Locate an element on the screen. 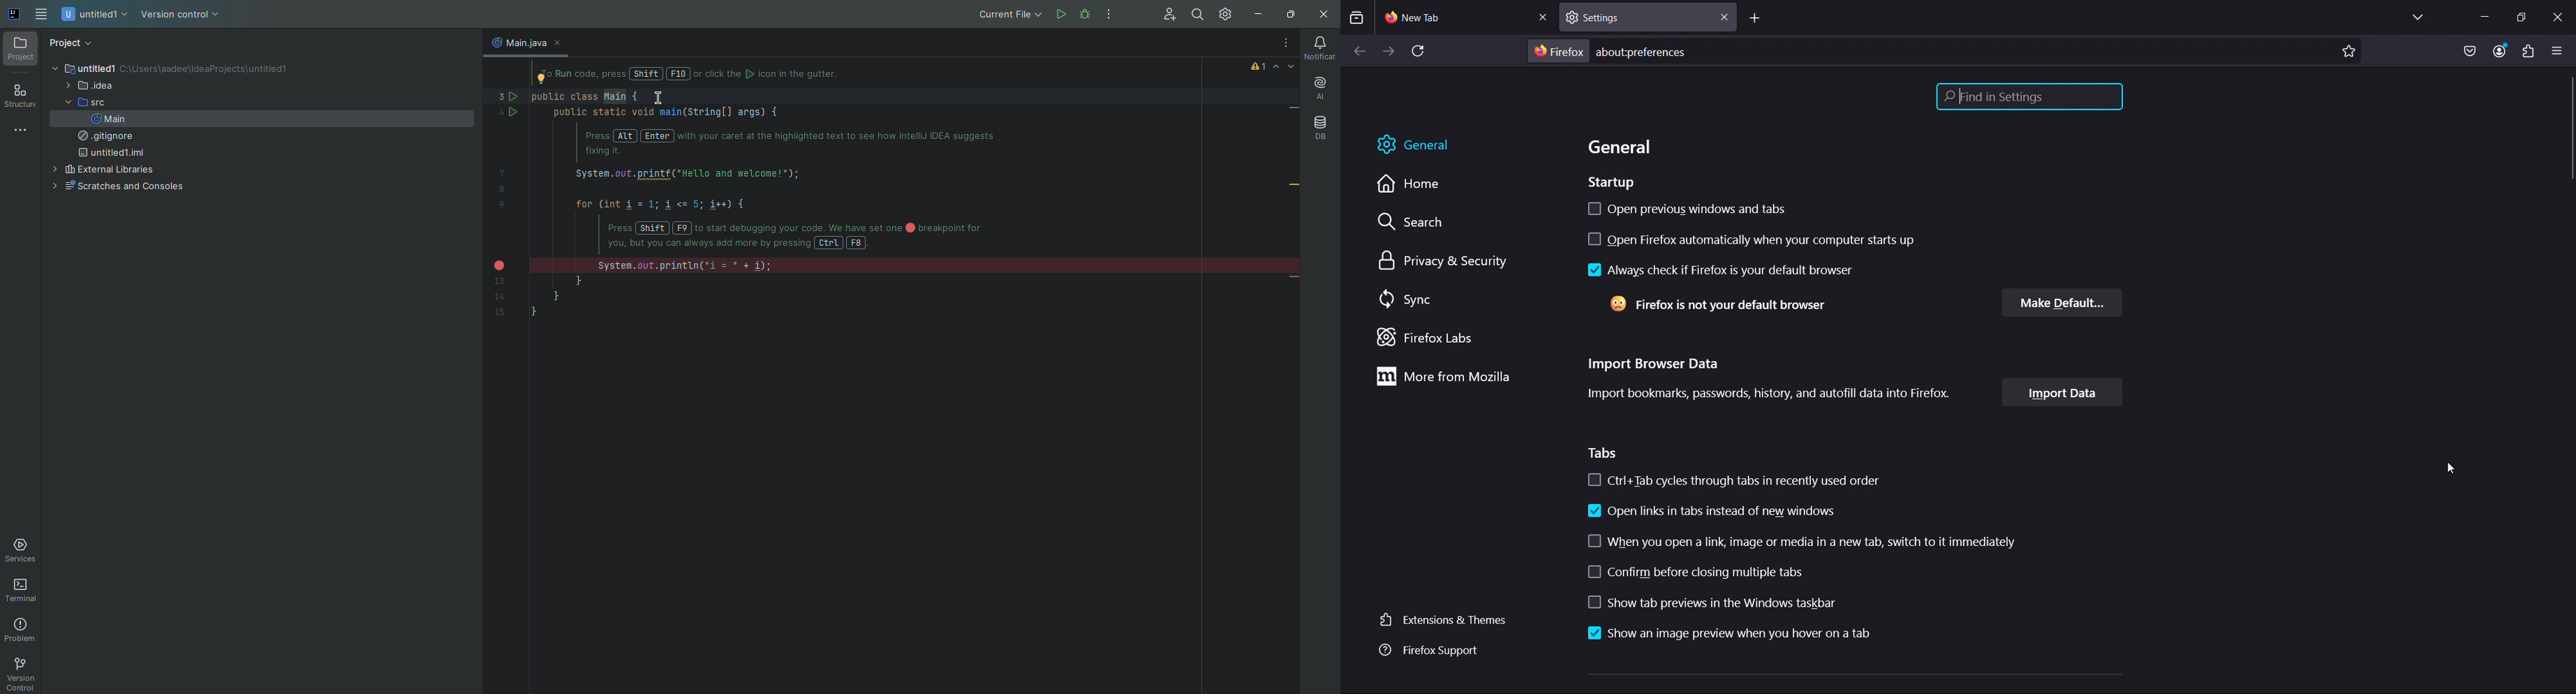 The width and height of the screenshot is (2576, 700). path is located at coordinates (208, 70).